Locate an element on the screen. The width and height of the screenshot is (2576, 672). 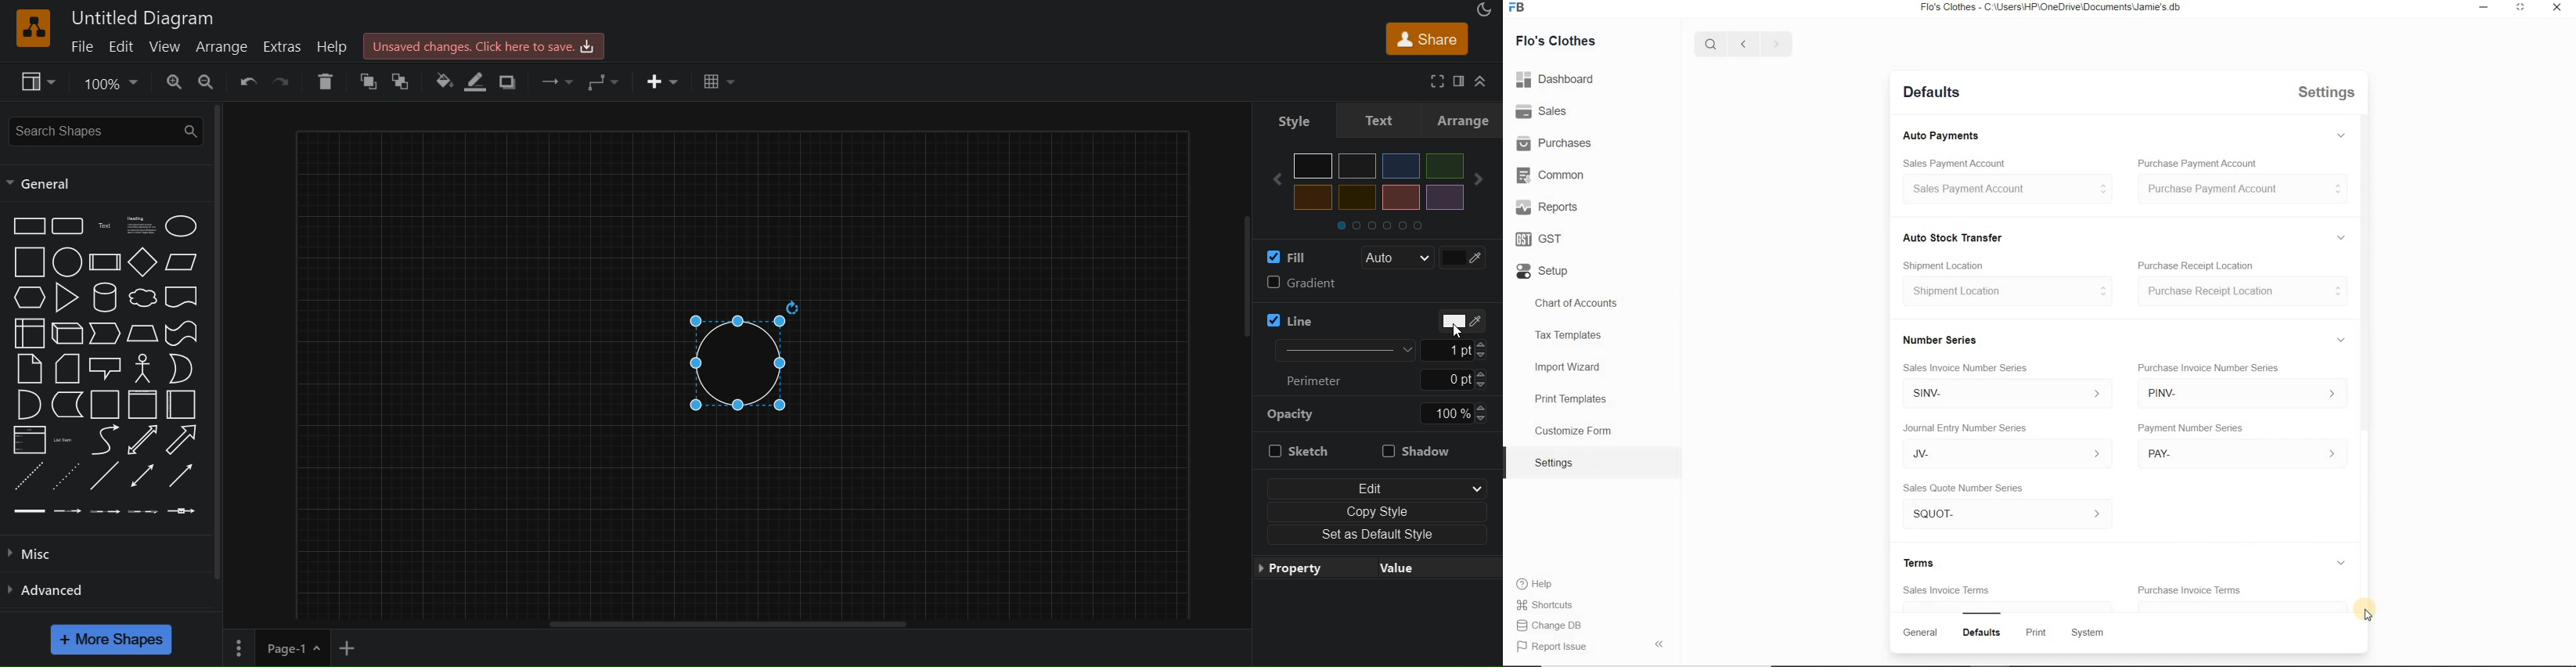
Report Issue is located at coordinates (1591, 645).